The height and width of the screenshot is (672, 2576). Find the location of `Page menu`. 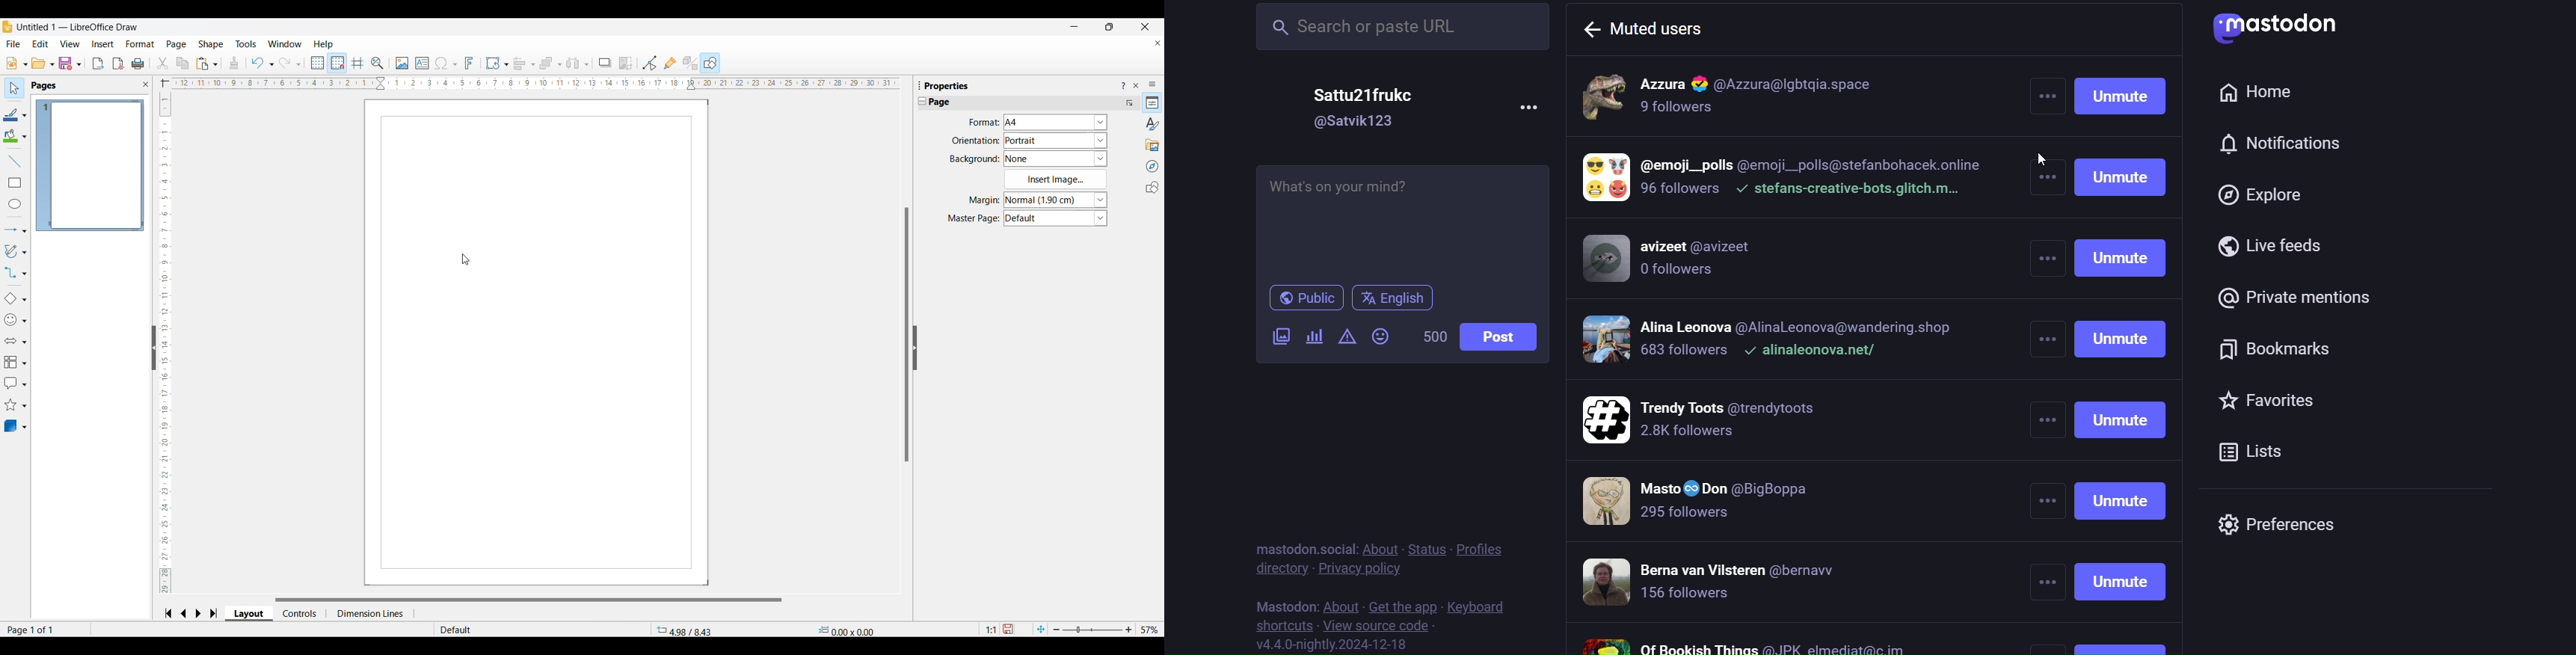

Page menu is located at coordinates (176, 45).